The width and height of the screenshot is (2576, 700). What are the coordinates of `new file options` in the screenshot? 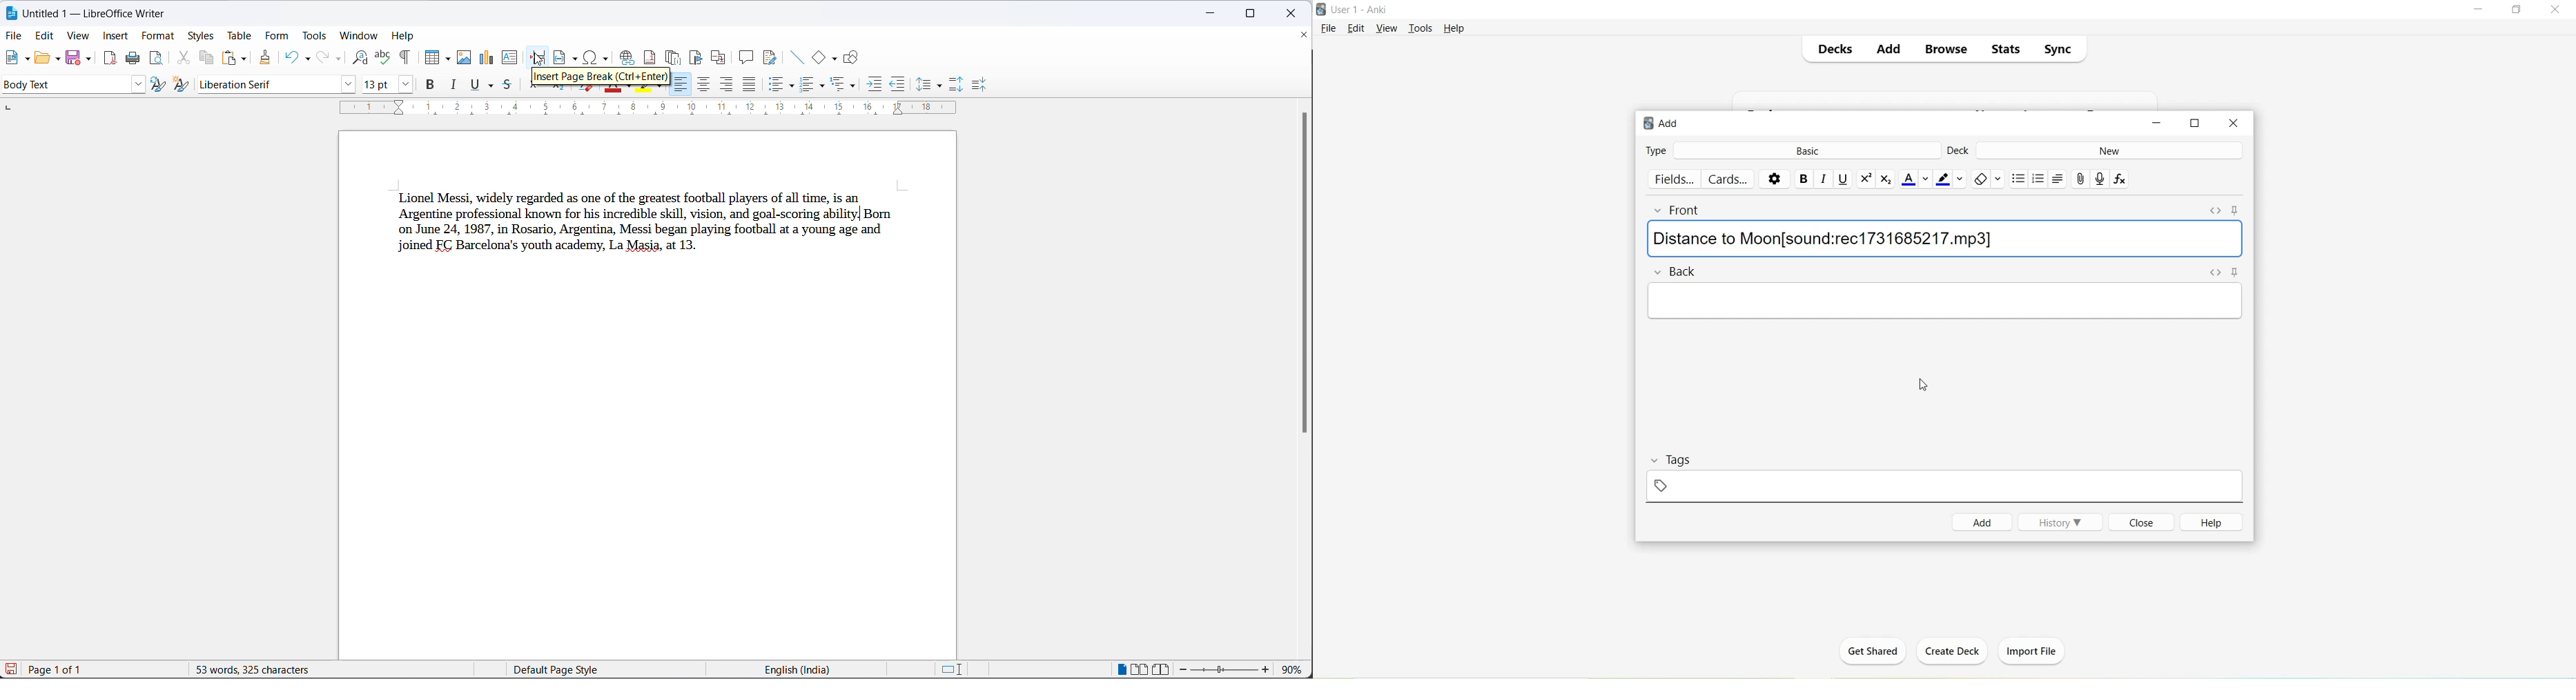 It's located at (25, 59).